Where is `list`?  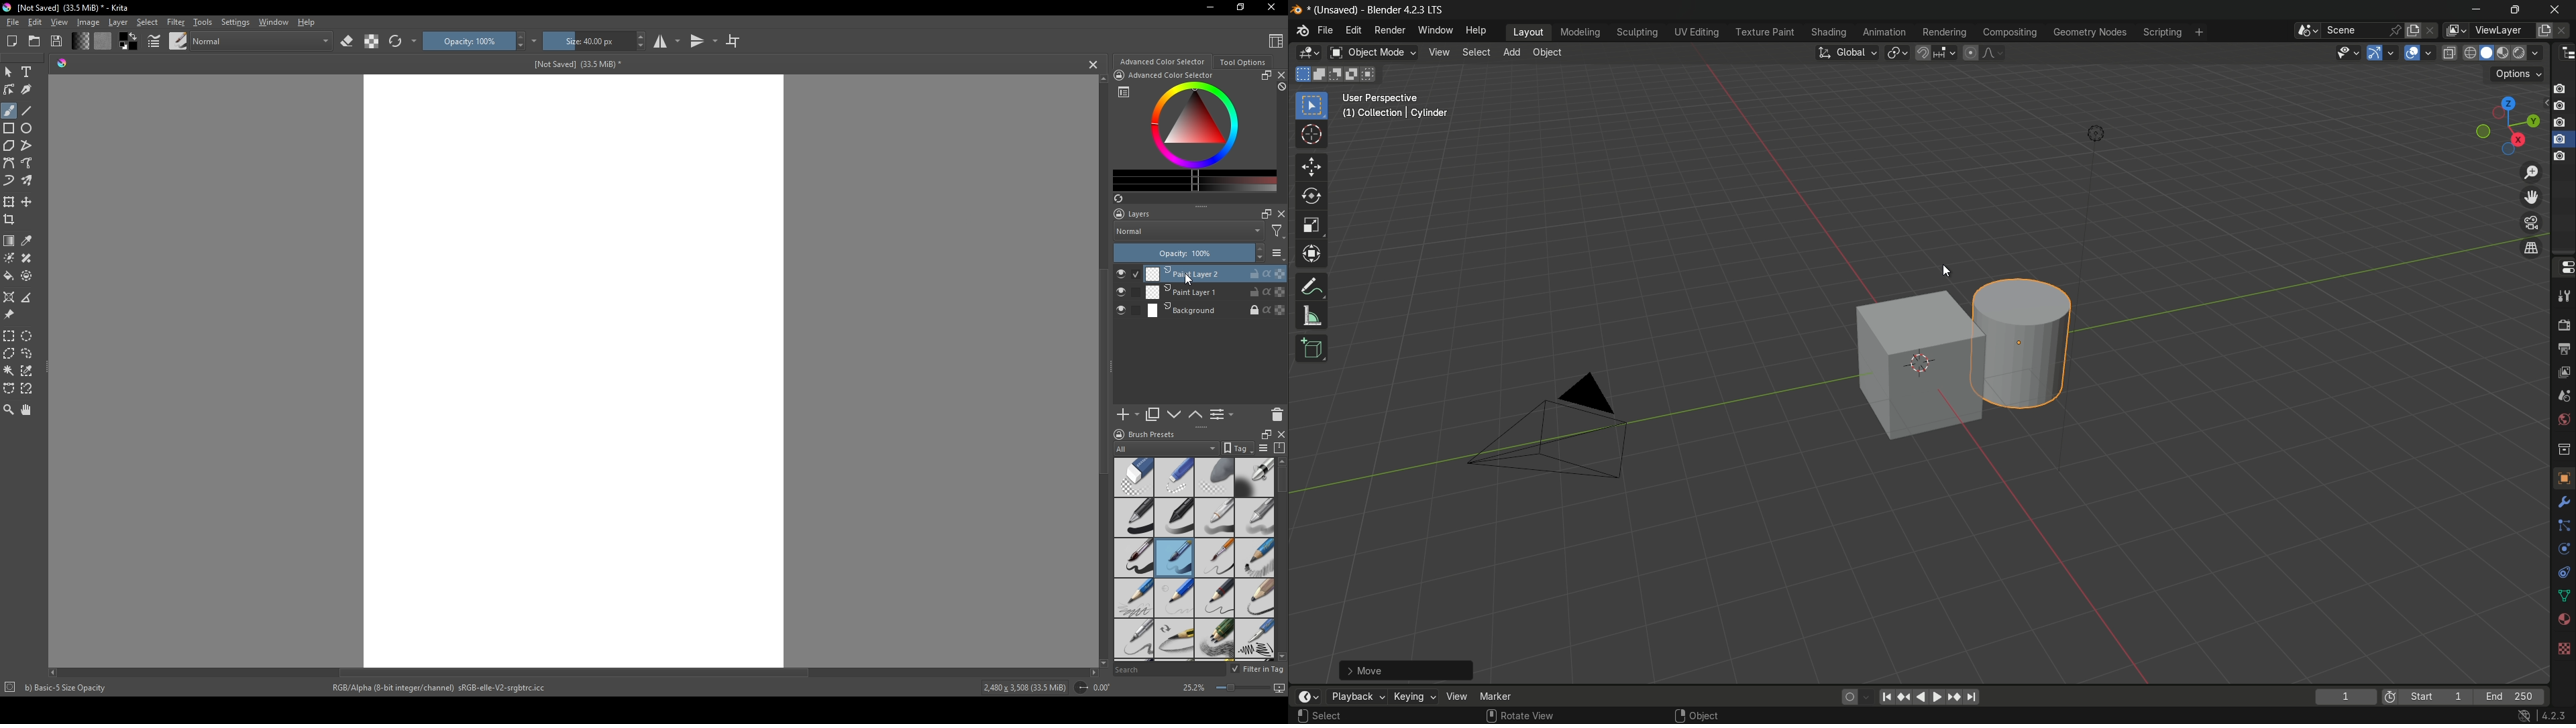 list is located at coordinates (1277, 253).